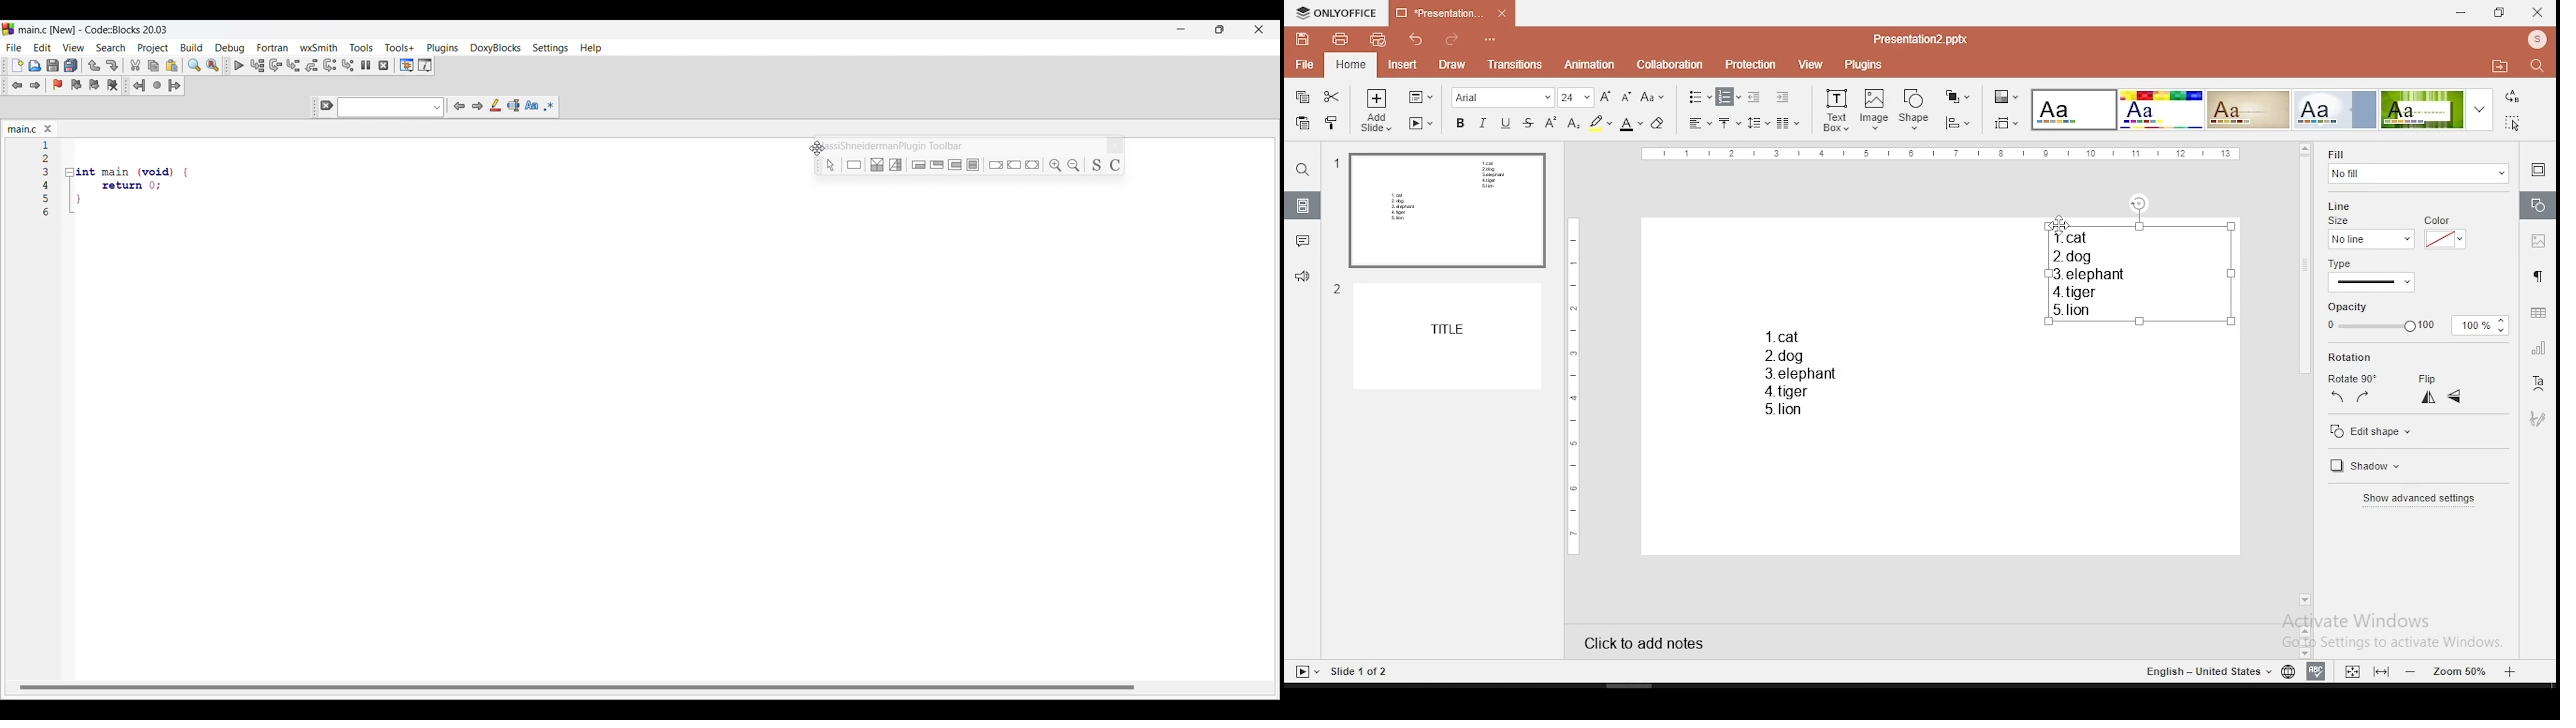 Image resolution: width=2576 pixels, height=728 pixels. What do you see at coordinates (1835, 111) in the screenshot?
I see `text box` at bounding box center [1835, 111].